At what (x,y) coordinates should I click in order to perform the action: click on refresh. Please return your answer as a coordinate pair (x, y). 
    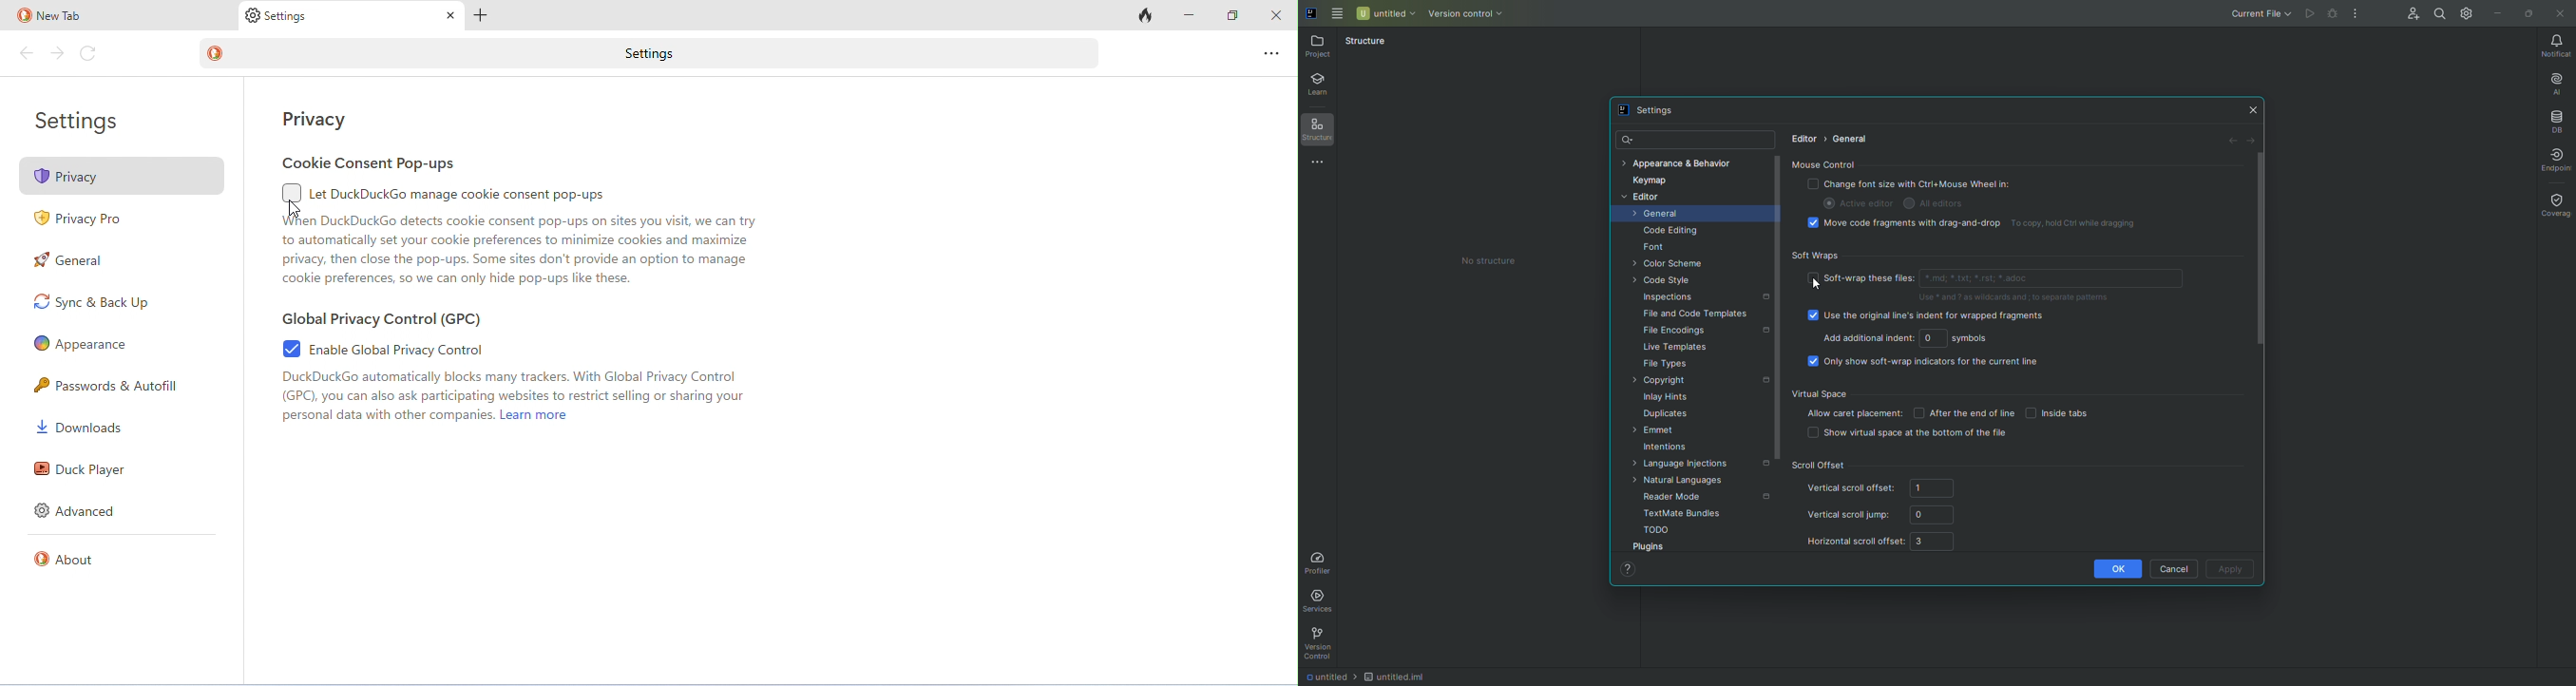
    Looking at the image, I should click on (89, 54).